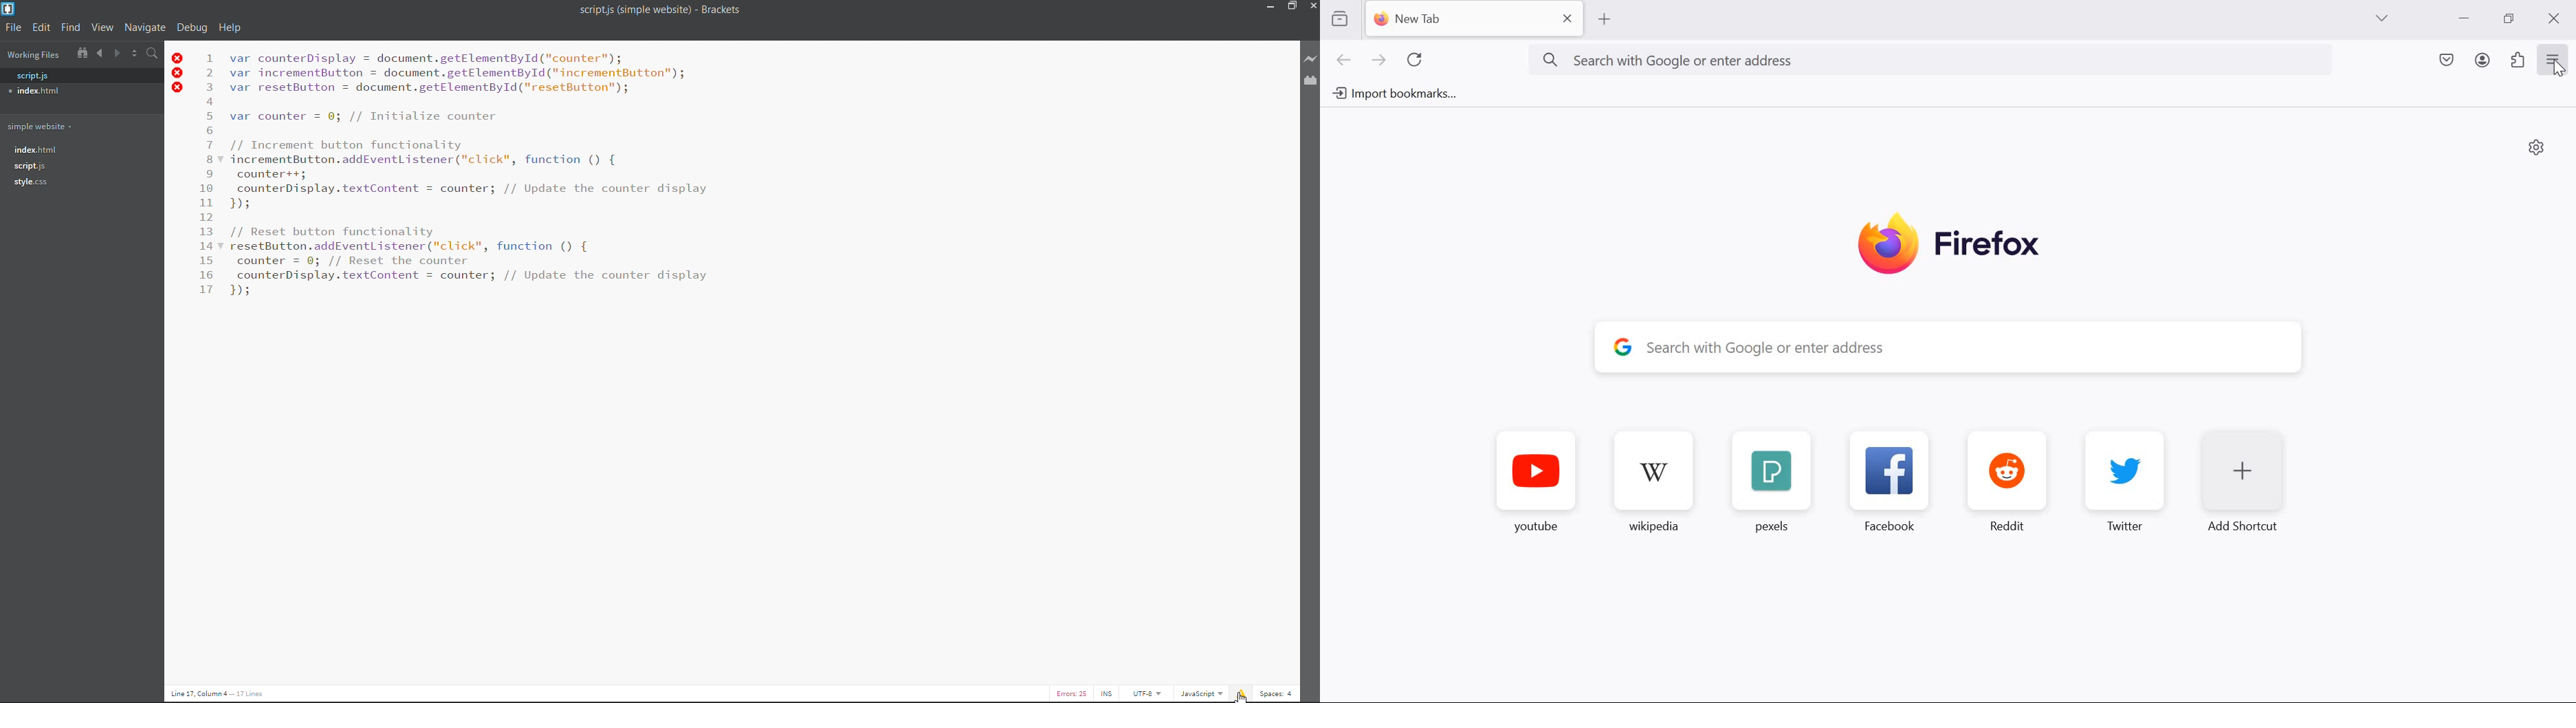 The image size is (2576, 728). What do you see at coordinates (11, 31) in the screenshot?
I see `file` at bounding box center [11, 31].